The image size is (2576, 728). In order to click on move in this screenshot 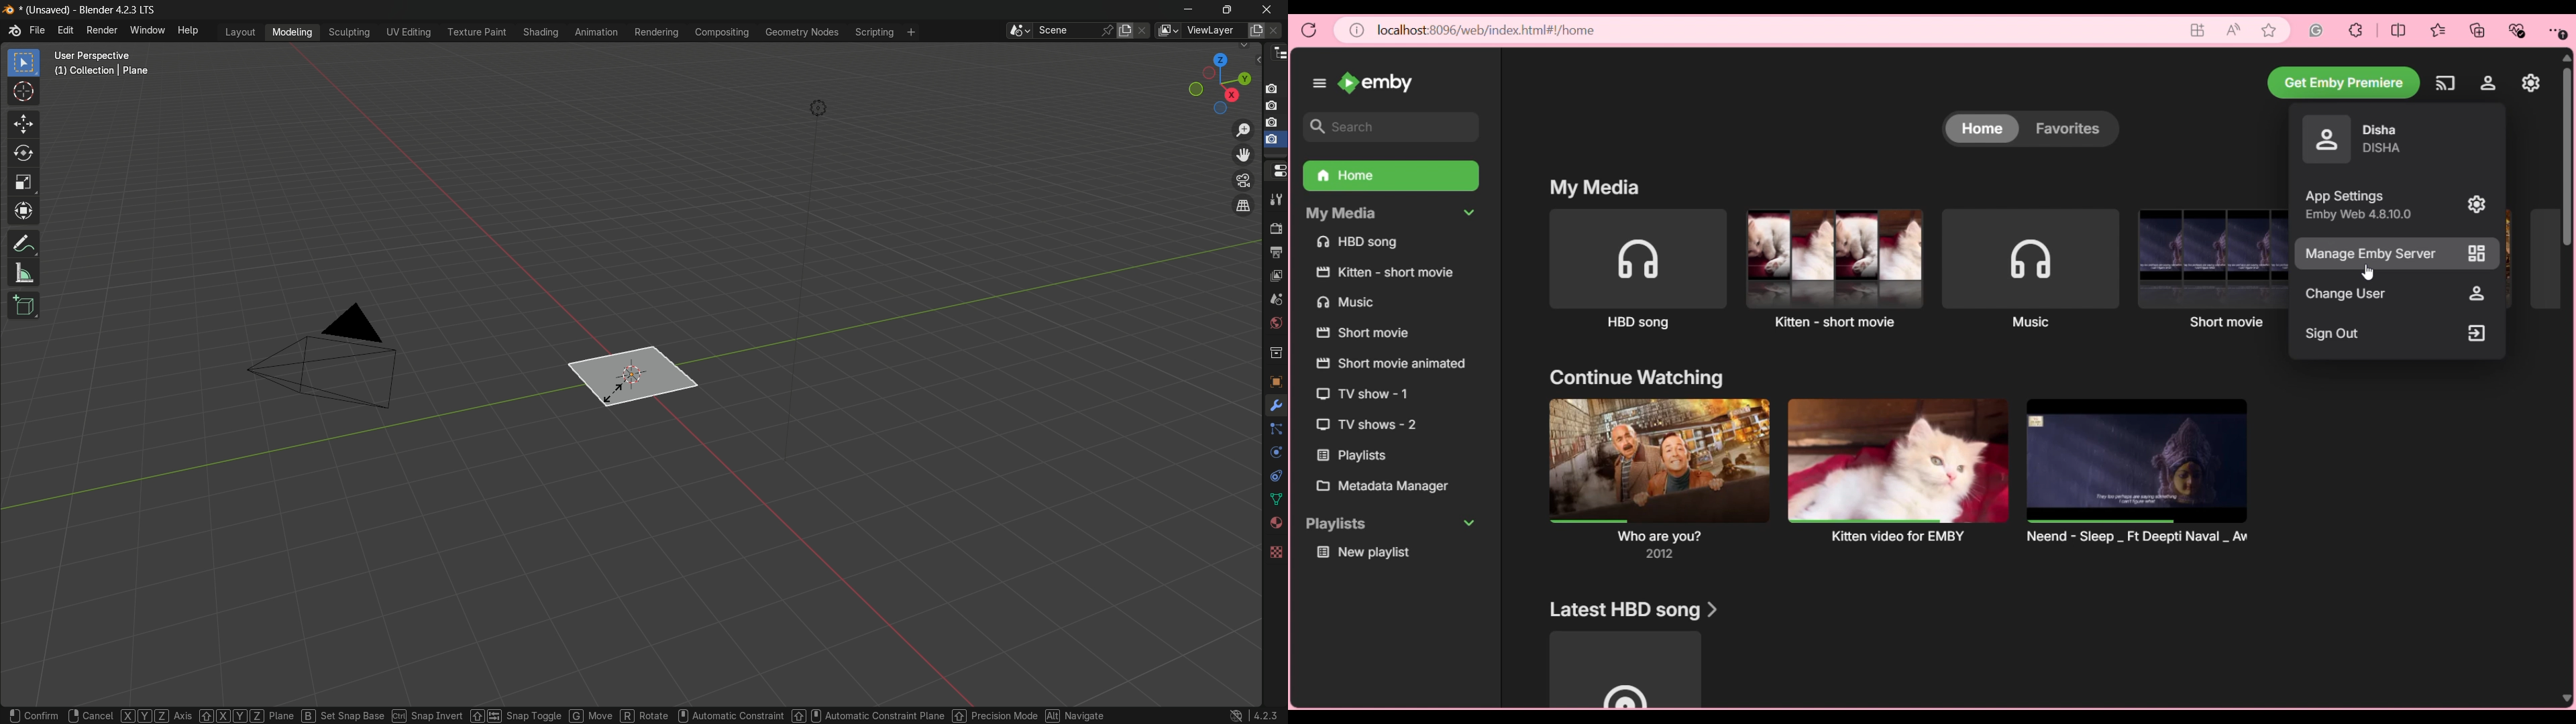, I will do `click(602, 715)`.